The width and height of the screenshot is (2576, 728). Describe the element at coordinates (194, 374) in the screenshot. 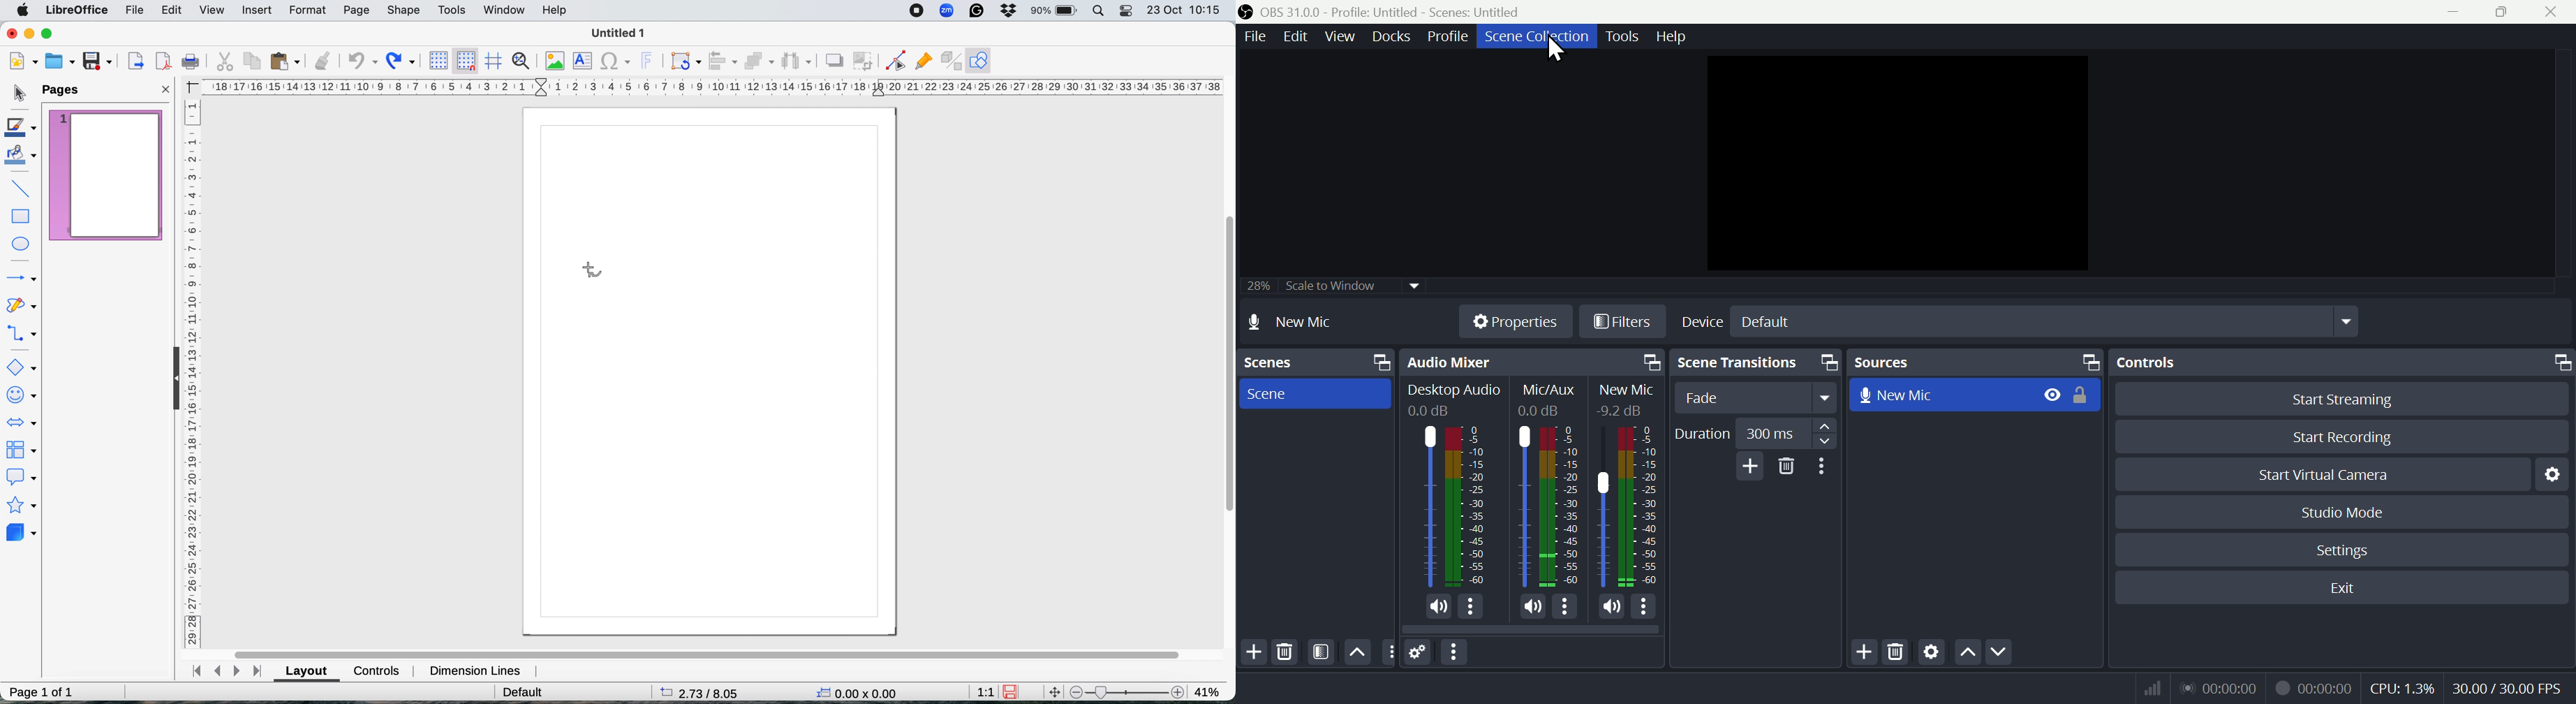

I see `vertical scale` at that location.